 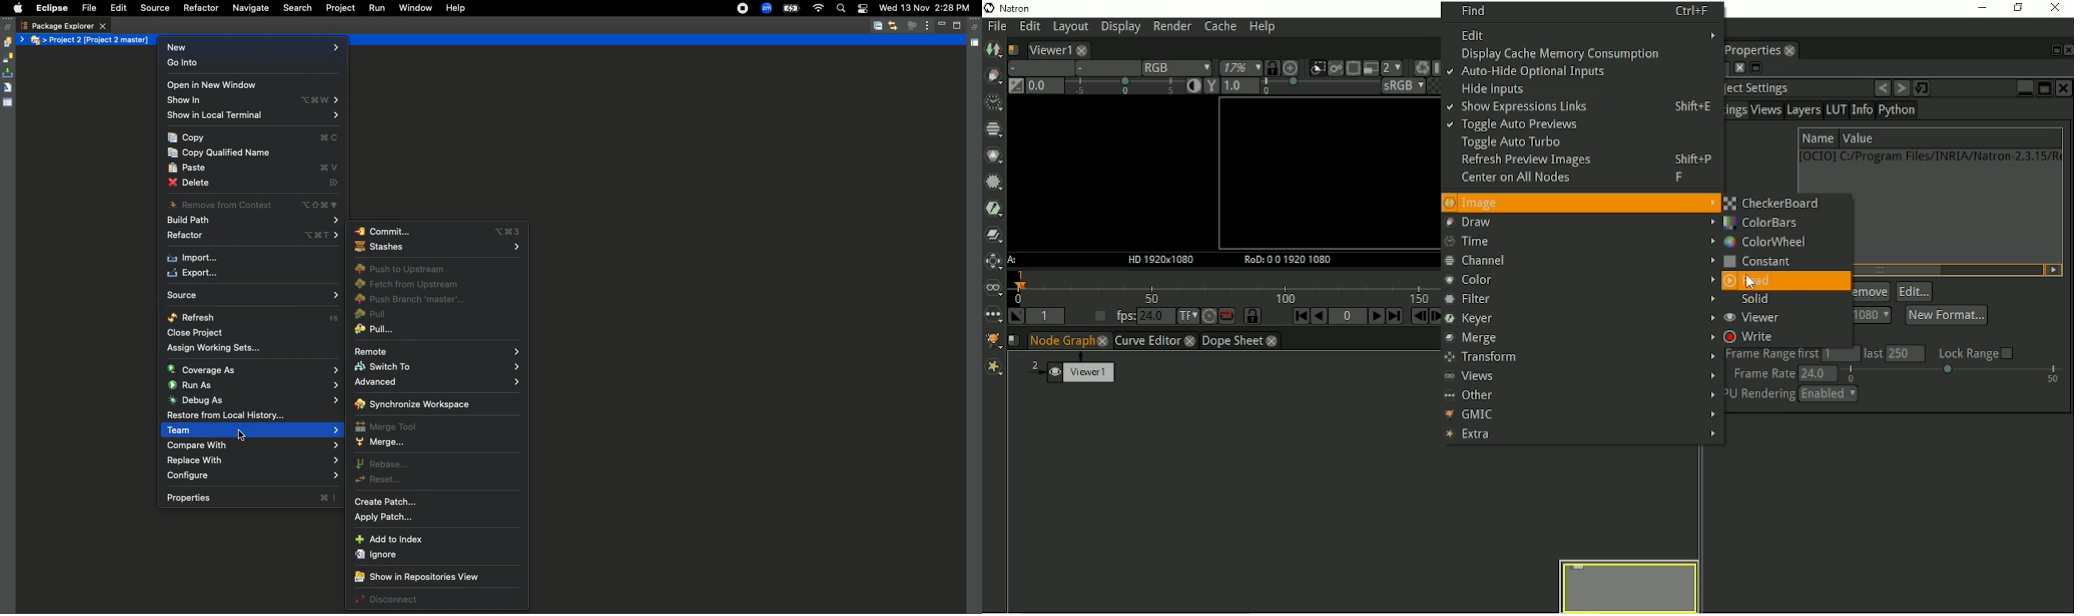 What do you see at coordinates (254, 317) in the screenshot?
I see `Refresh` at bounding box center [254, 317].